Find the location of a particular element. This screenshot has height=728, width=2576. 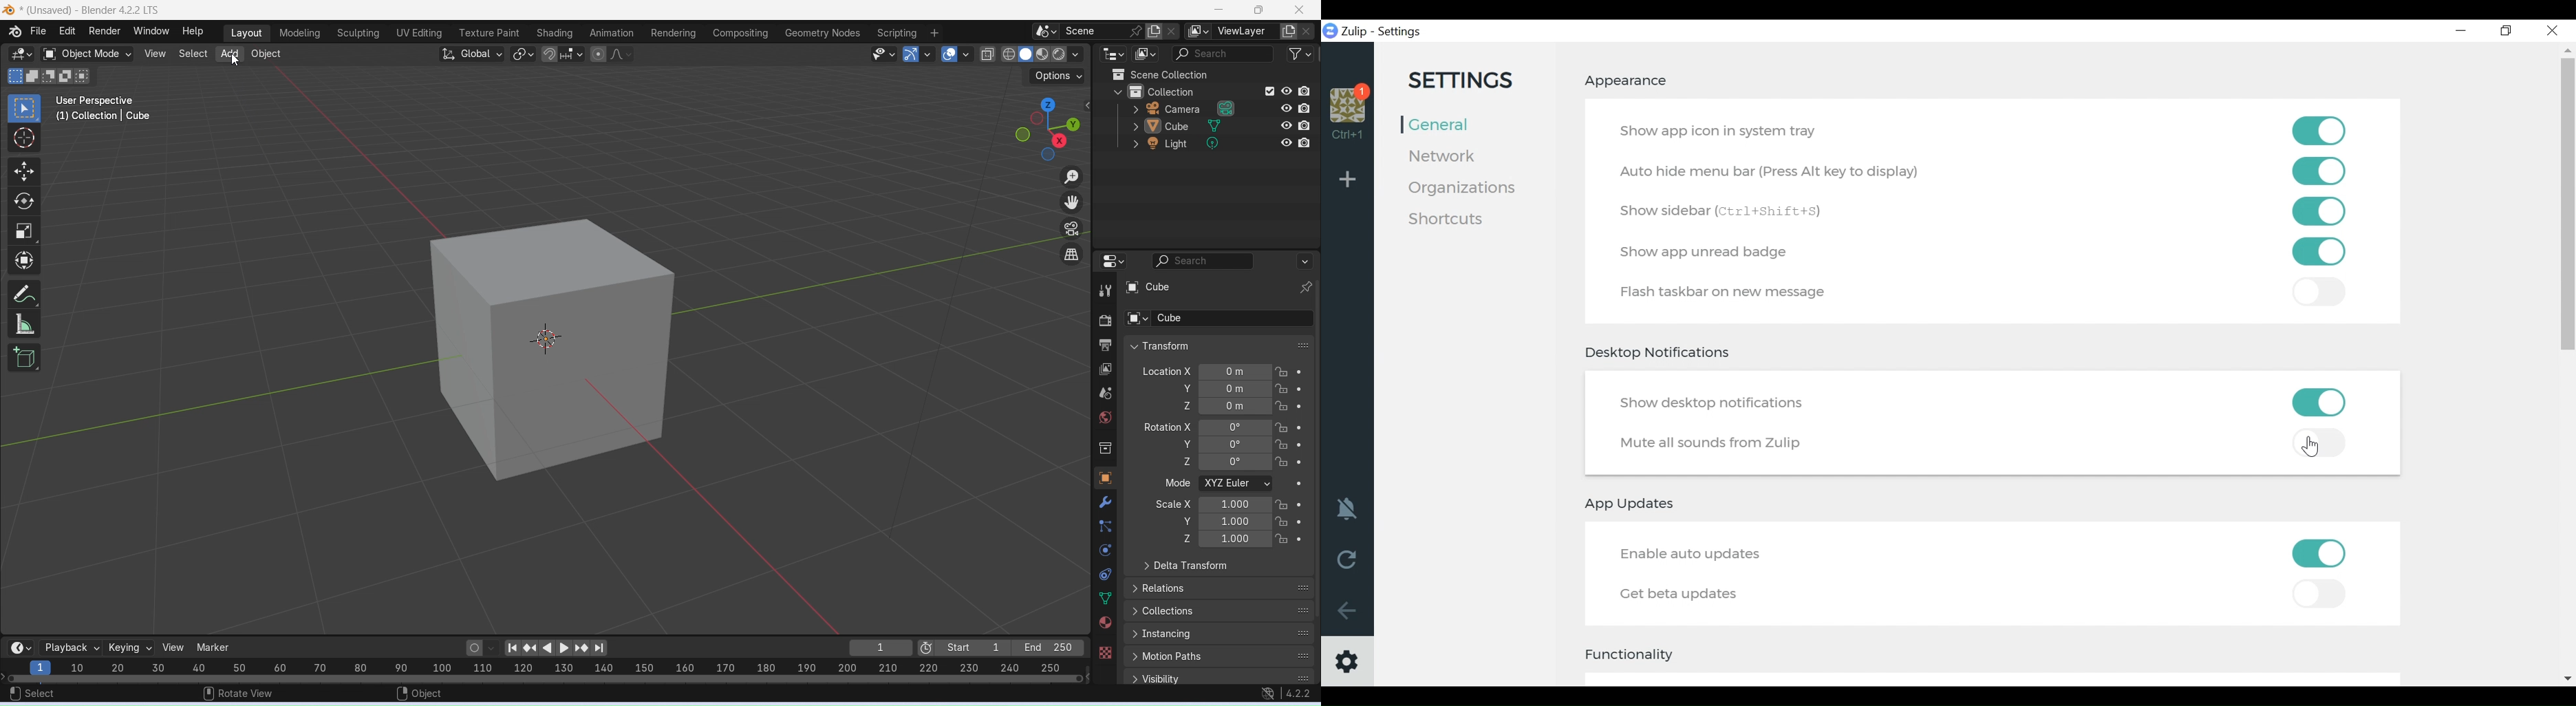

notification is located at coordinates (1348, 507).